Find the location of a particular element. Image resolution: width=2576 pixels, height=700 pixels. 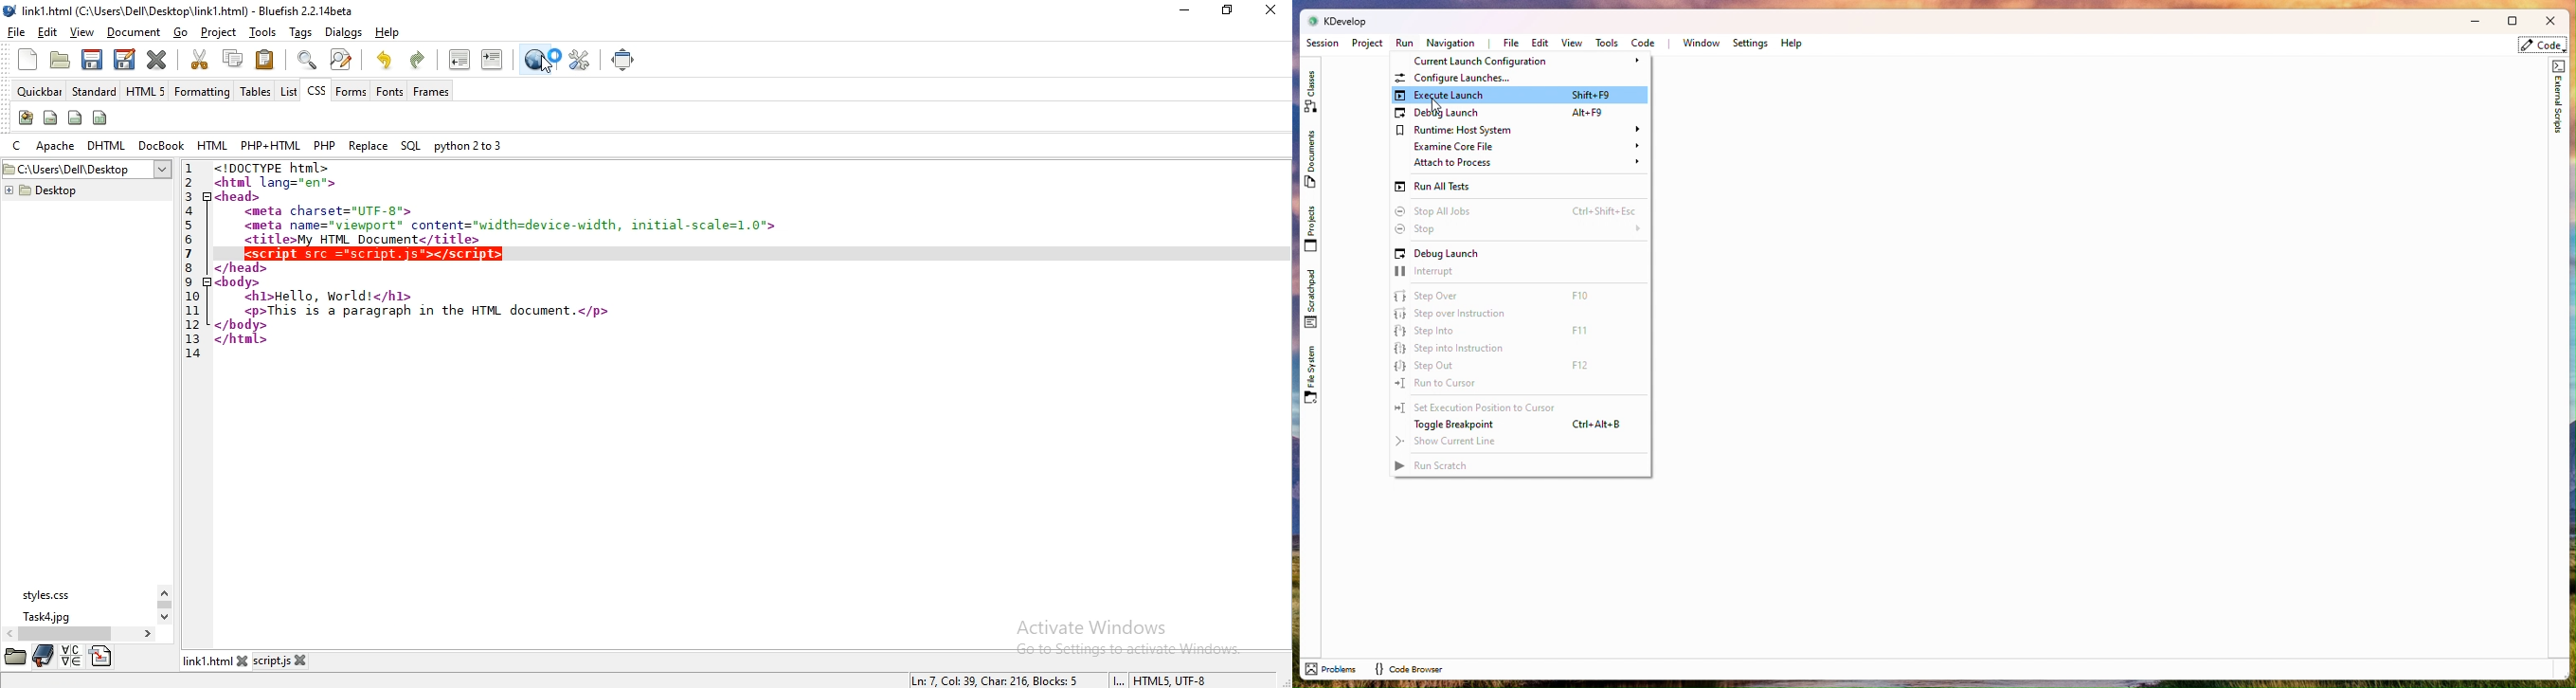

dhtml is located at coordinates (106, 146).